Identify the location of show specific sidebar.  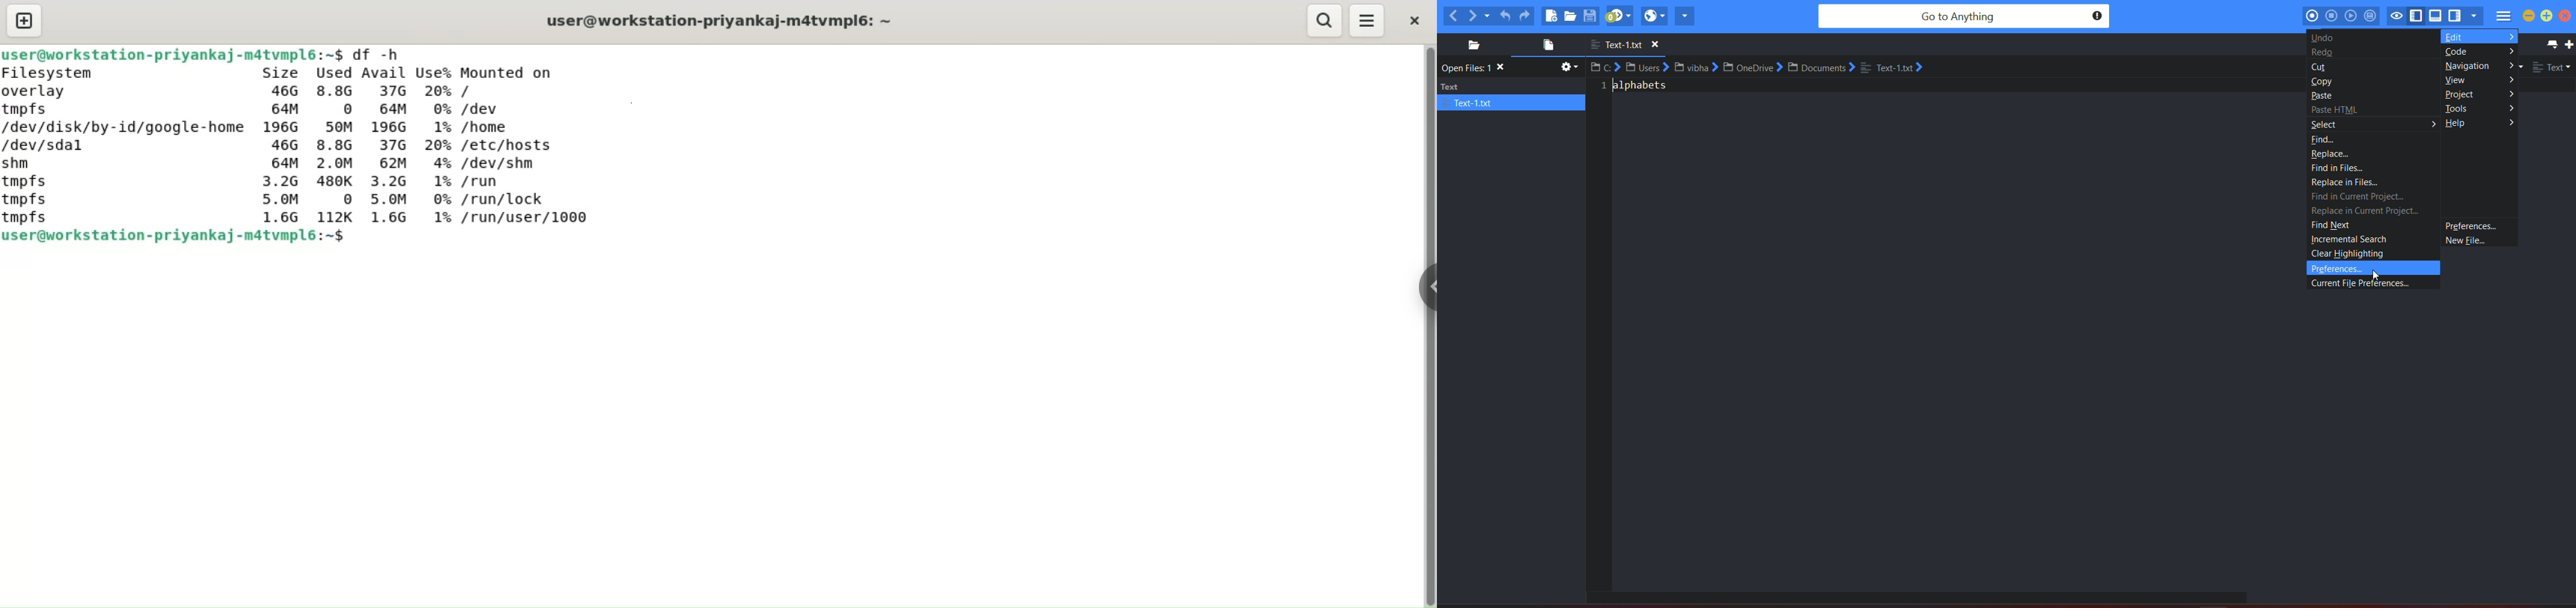
(2474, 16).